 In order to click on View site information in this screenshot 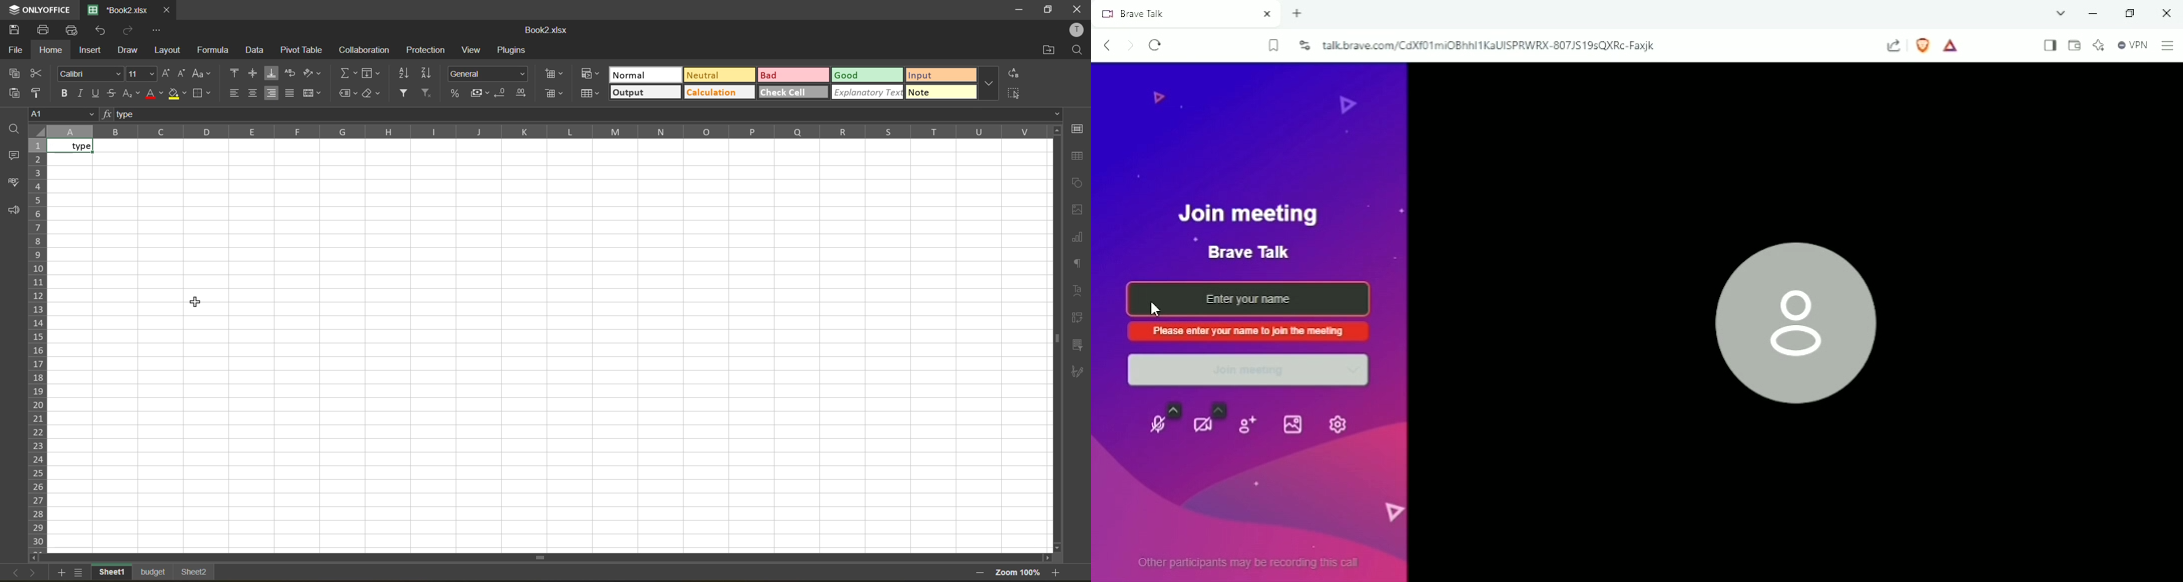, I will do `click(1303, 46)`.